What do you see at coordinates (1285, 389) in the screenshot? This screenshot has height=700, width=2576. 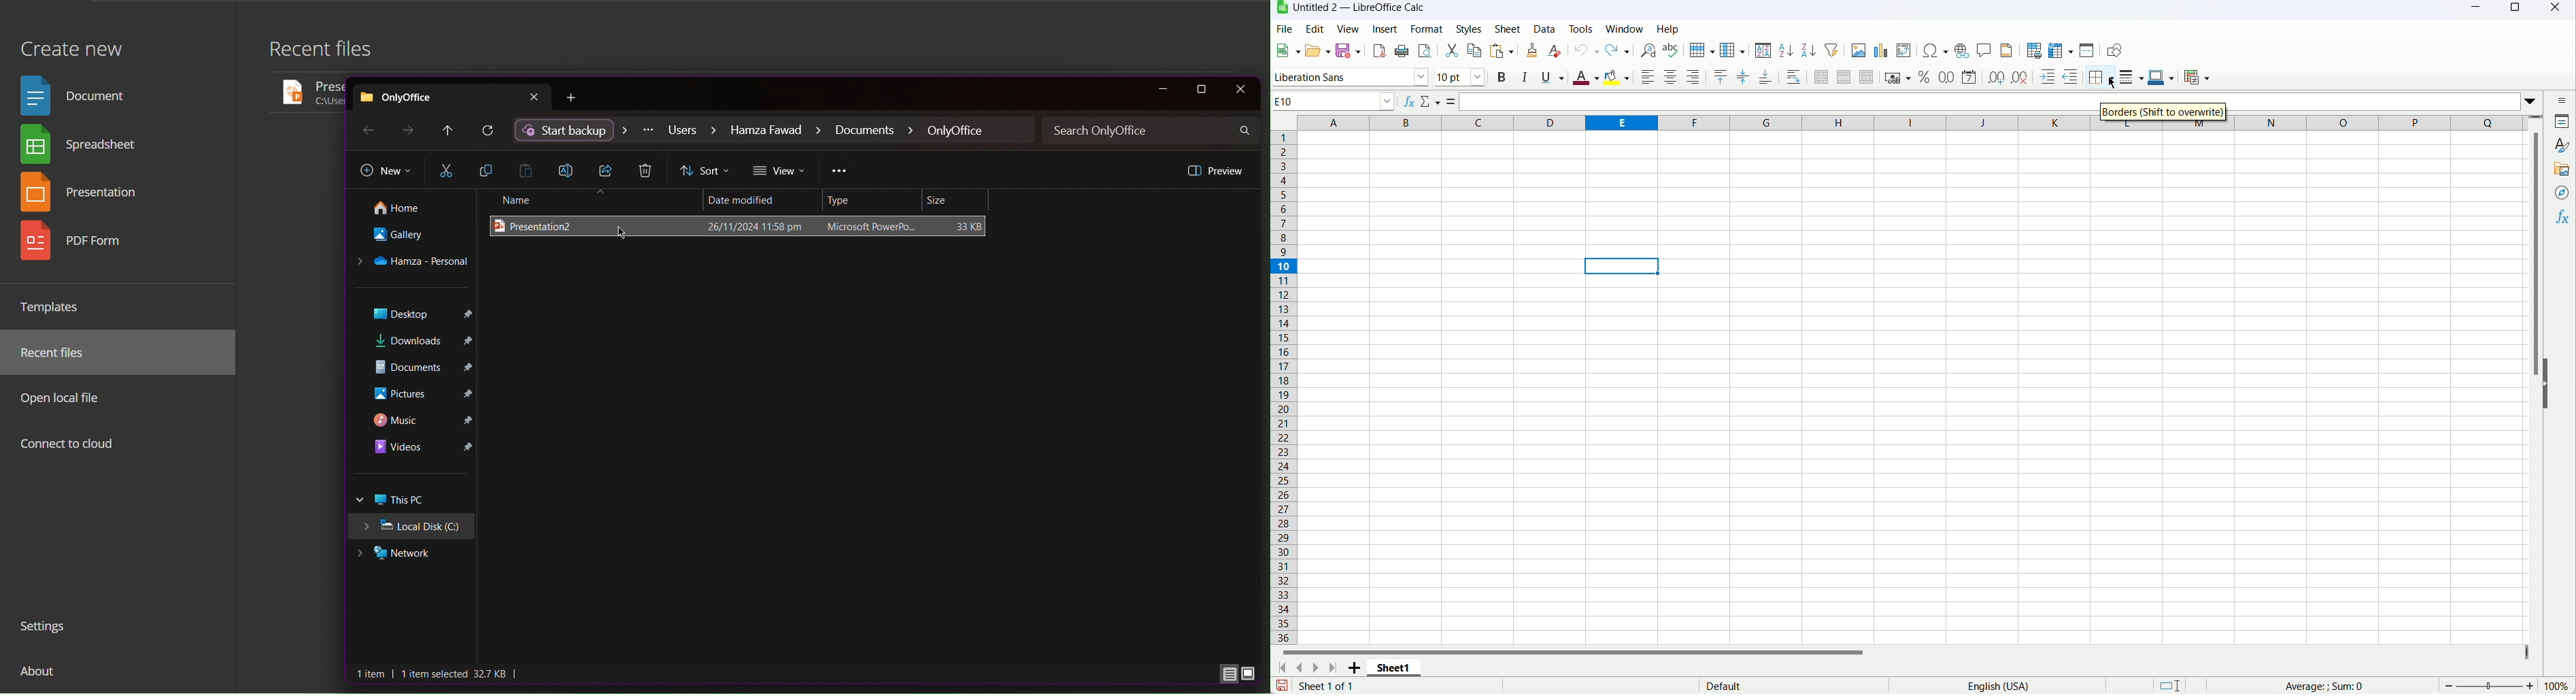 I see `Row number` at bounding box center [1285, 389].